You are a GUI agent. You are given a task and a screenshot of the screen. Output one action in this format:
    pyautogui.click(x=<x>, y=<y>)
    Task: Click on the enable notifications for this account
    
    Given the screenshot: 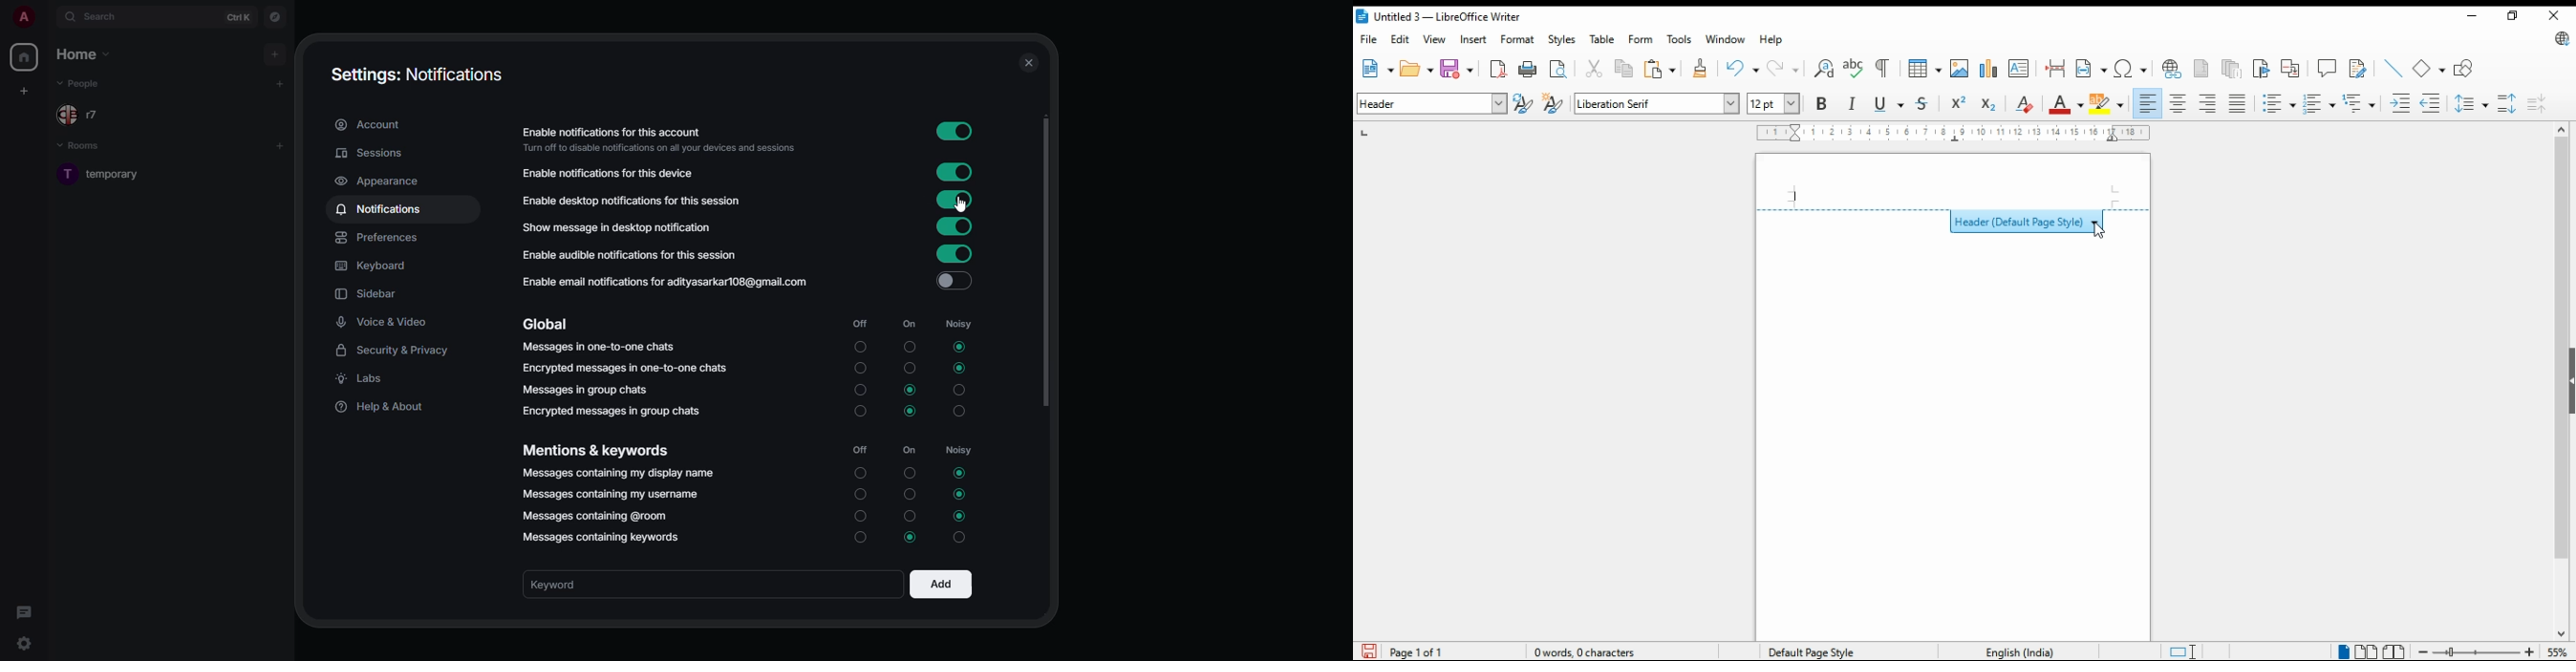 What is the action you would take?
    pyautogui.click(x=664, y=140)
    